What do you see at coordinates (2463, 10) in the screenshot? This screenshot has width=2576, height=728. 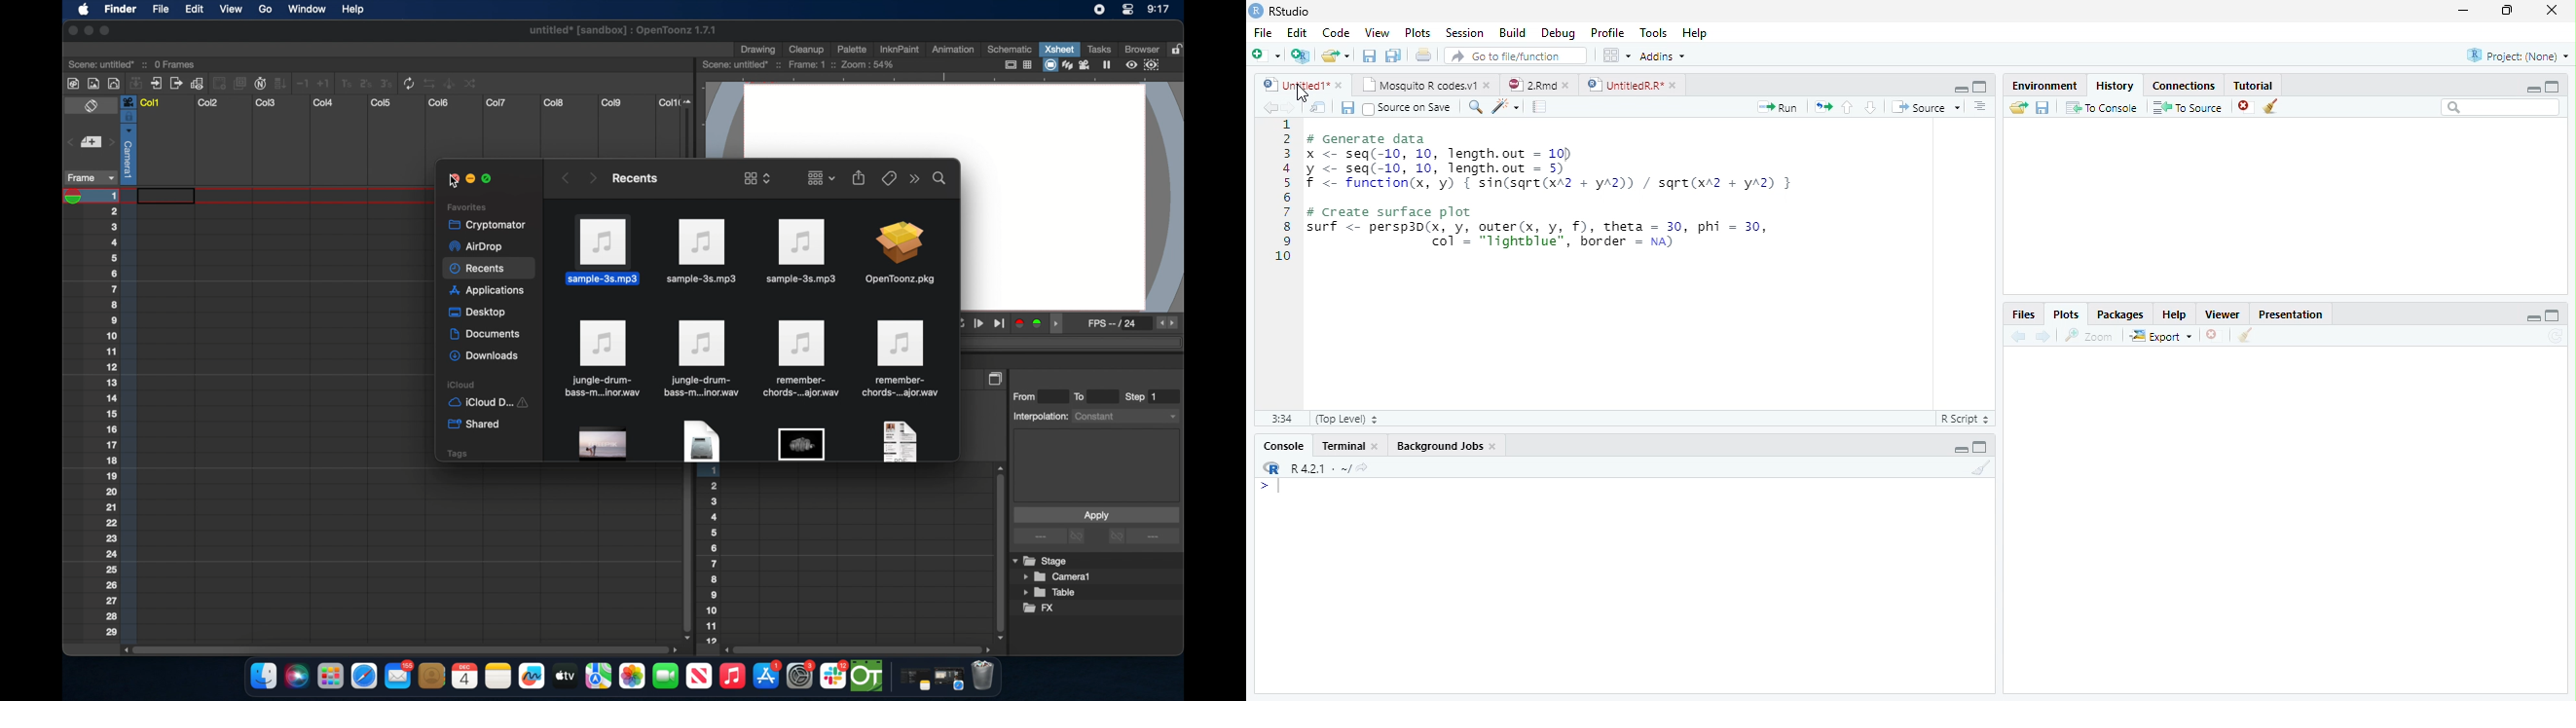 I see `minimize` at bounding box center [2463, 10].